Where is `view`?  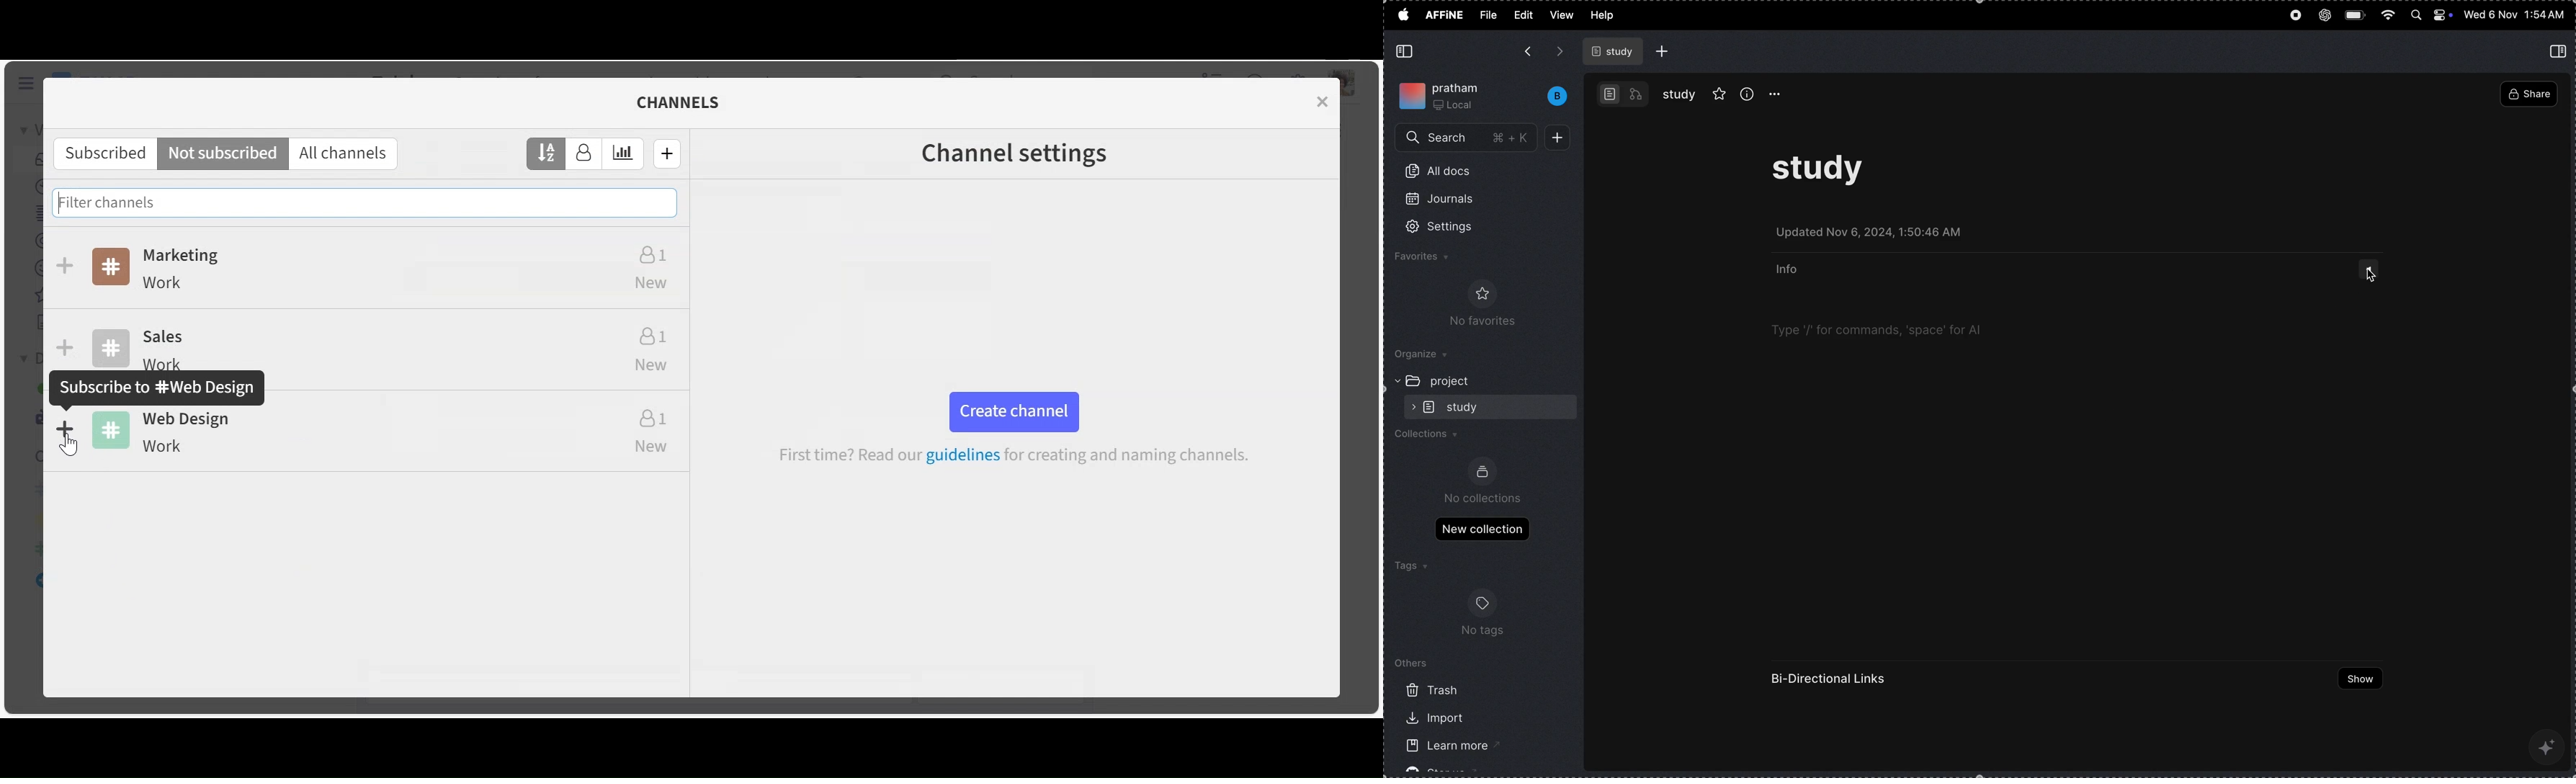
view is located at coordinates (1562, 15).